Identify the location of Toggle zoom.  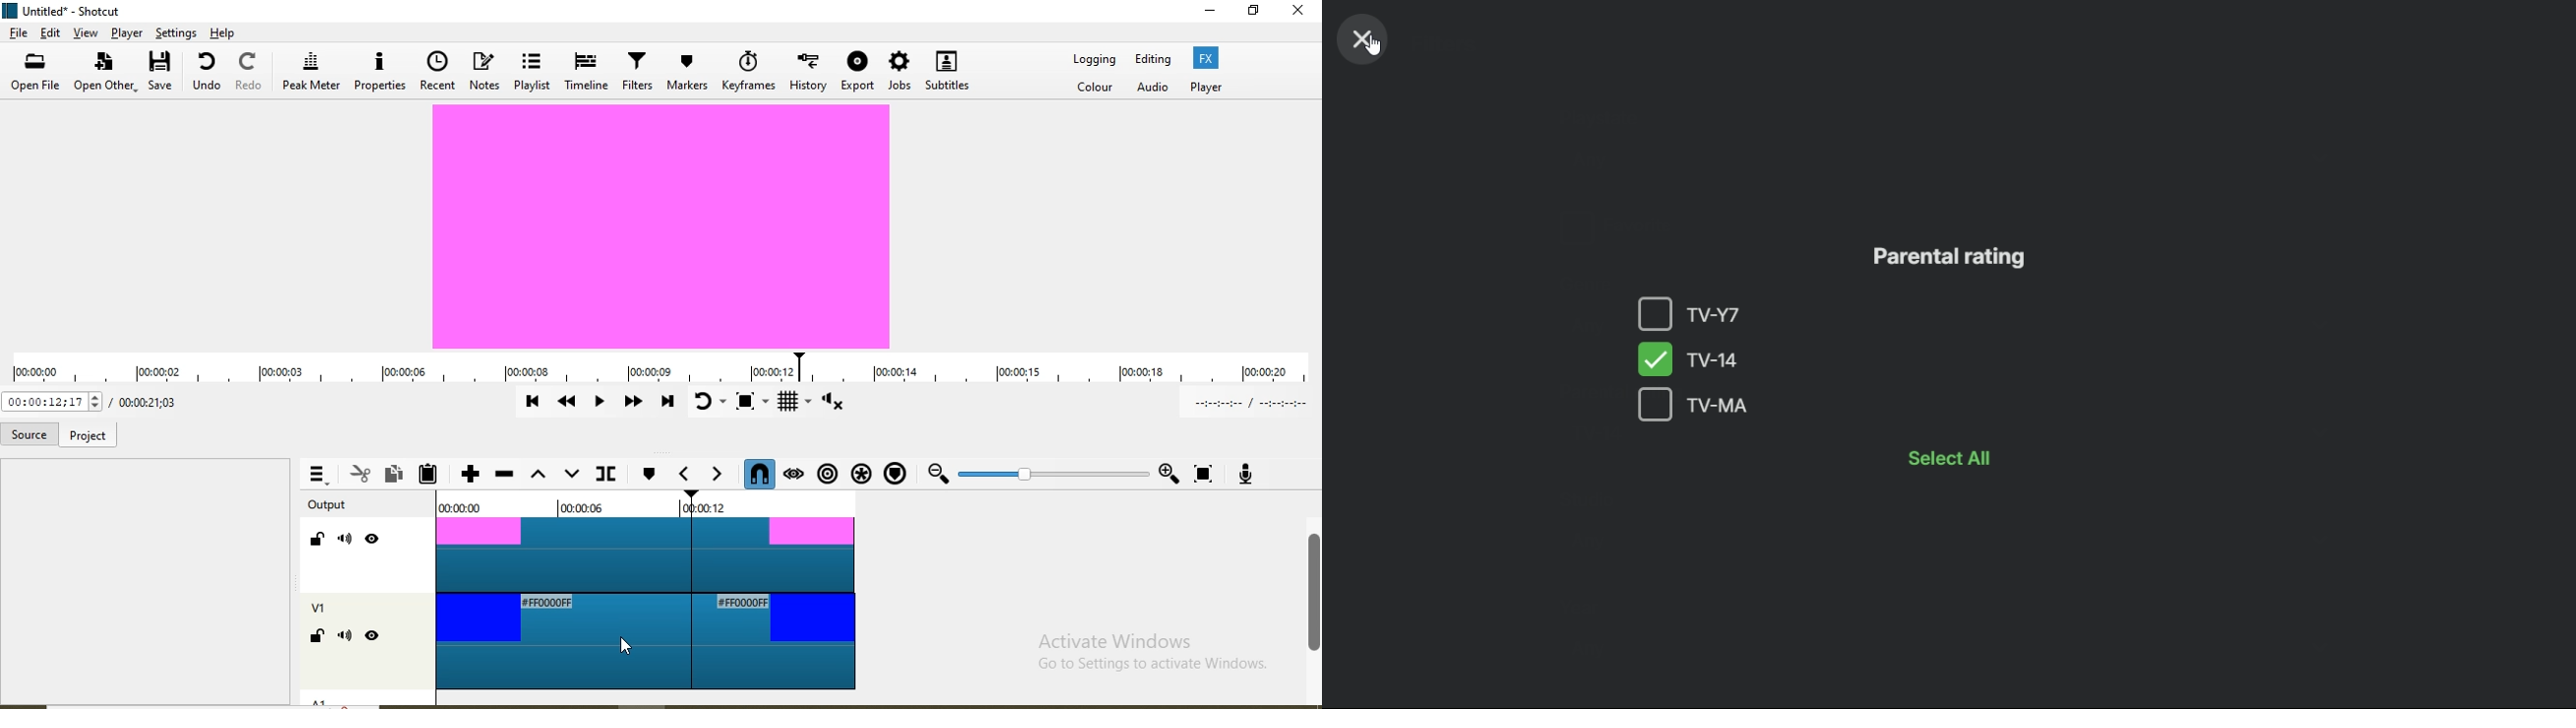
(751, 405).